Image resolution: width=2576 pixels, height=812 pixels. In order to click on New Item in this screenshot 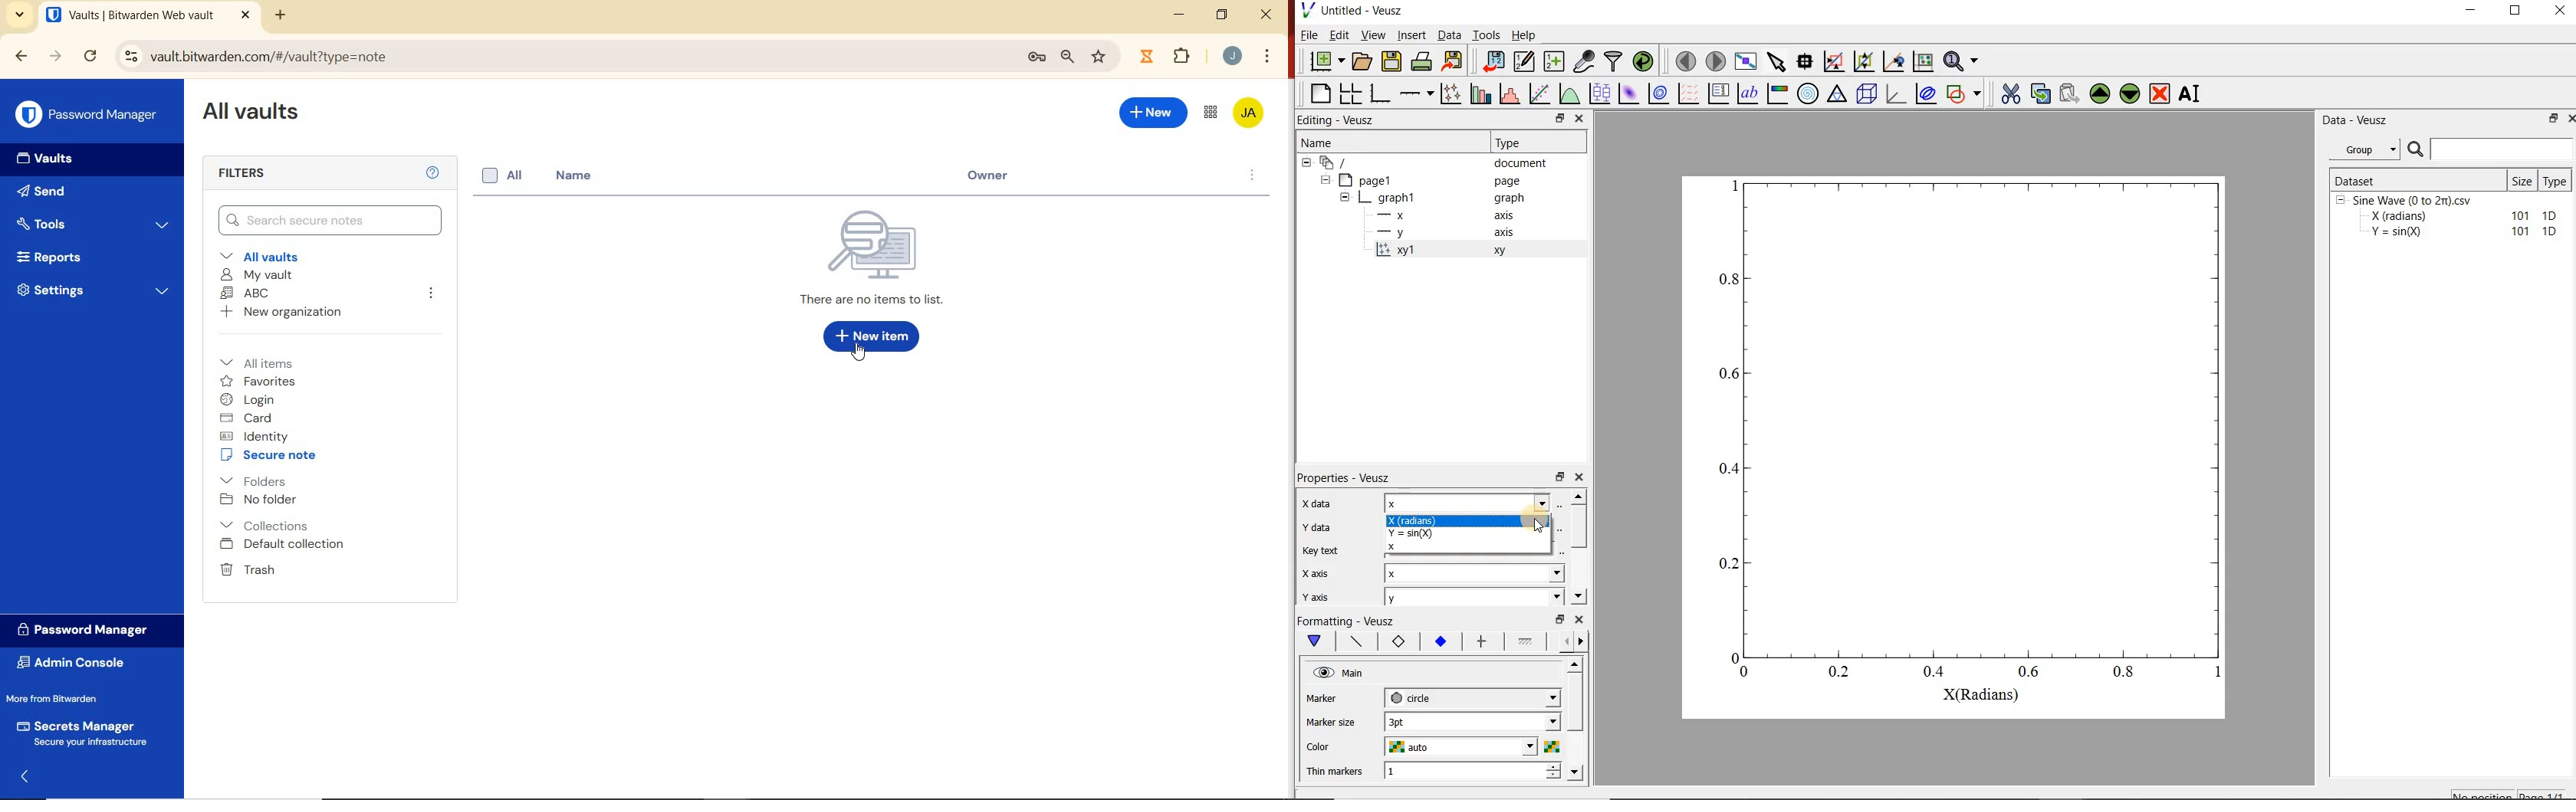, I will do `click(872, 336)`.